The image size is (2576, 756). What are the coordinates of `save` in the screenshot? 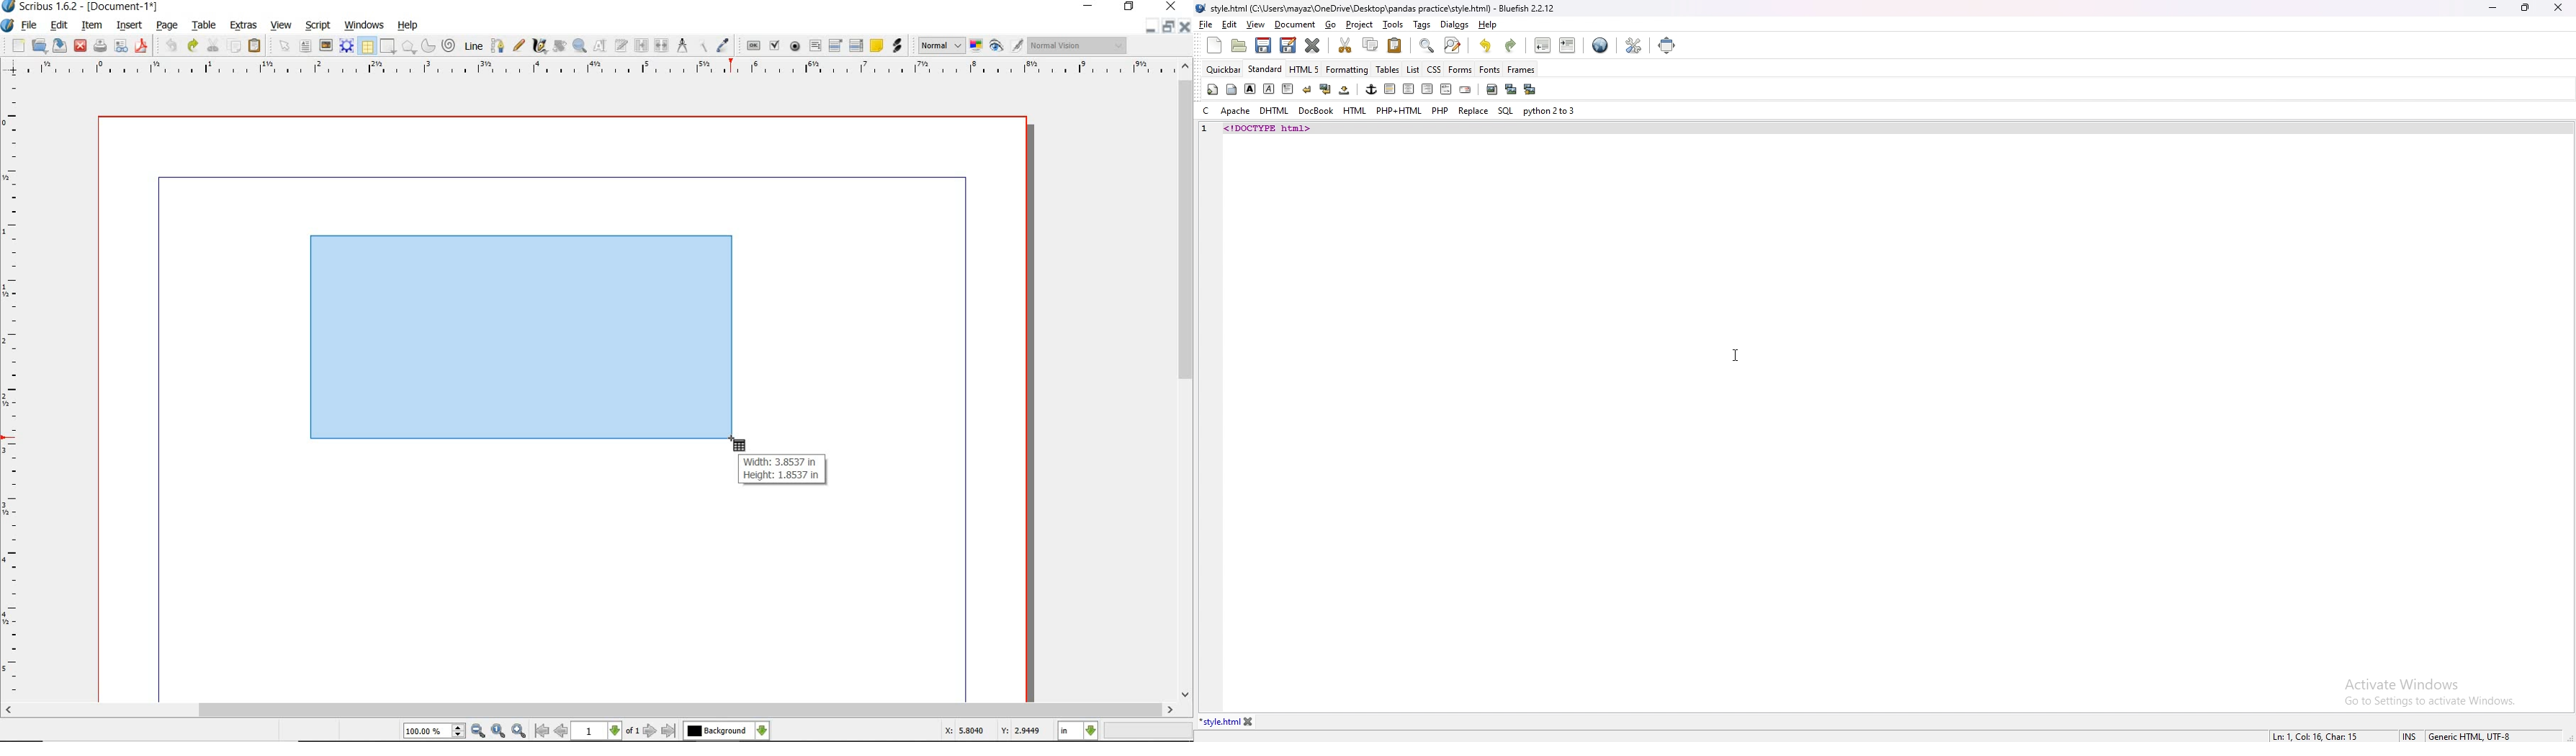 It's located at (1264, 45).